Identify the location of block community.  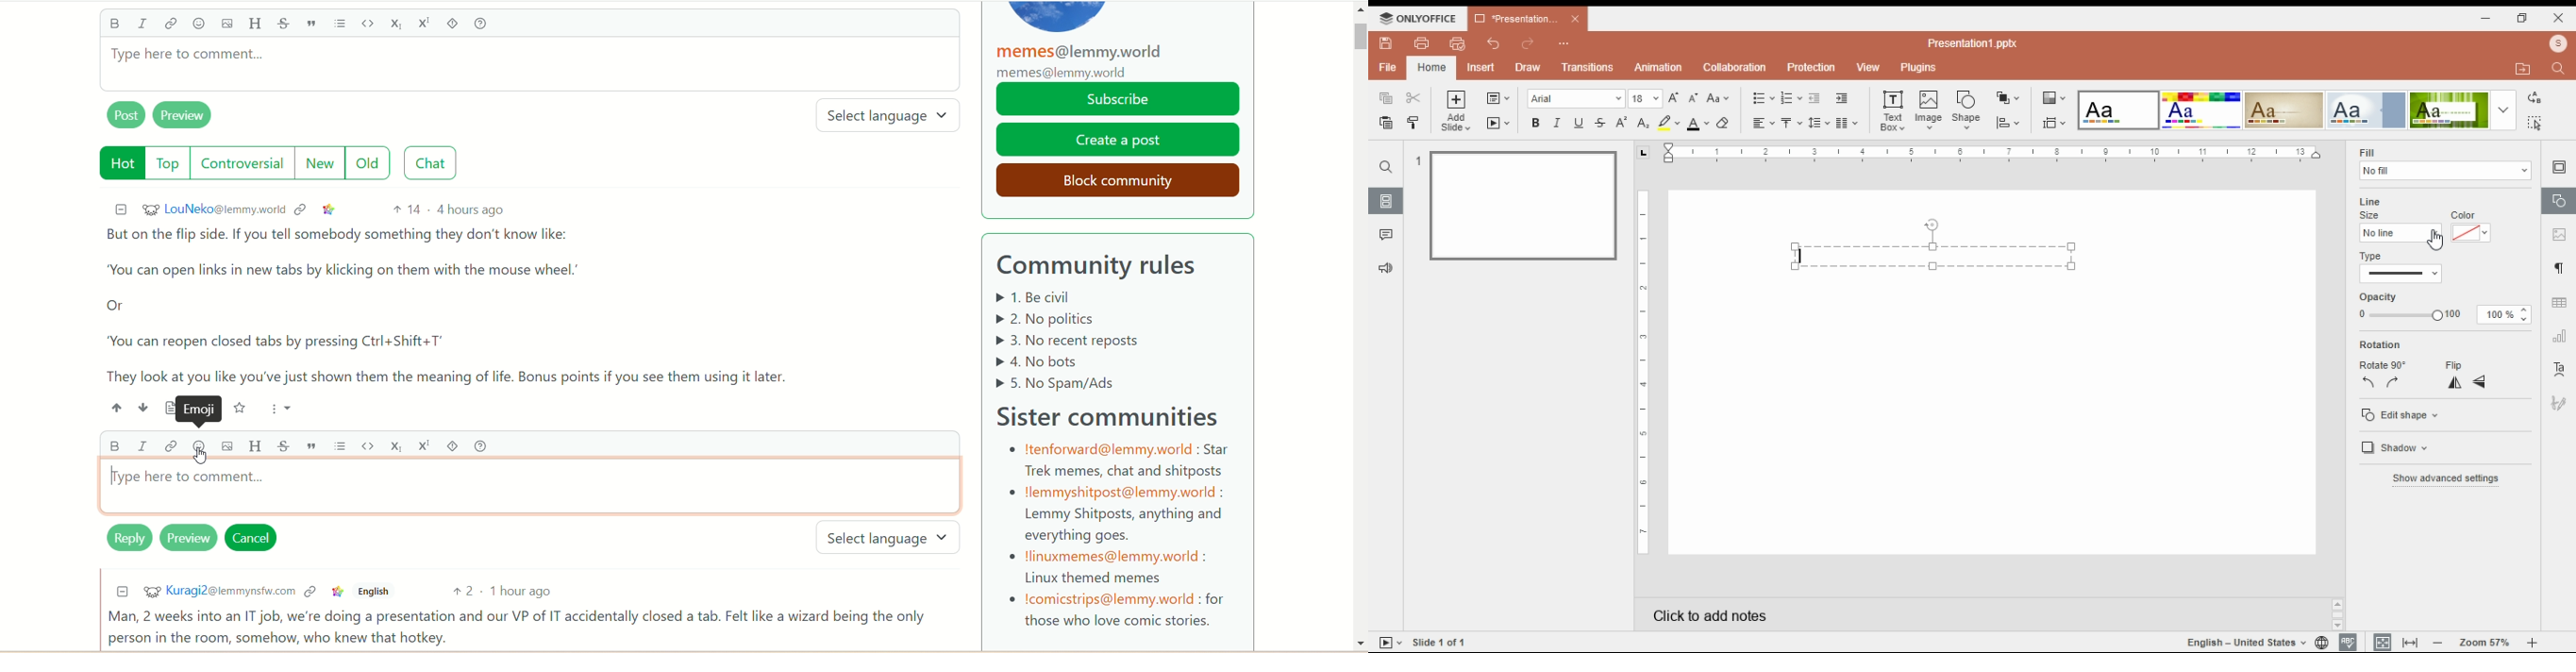
(1113, 178).